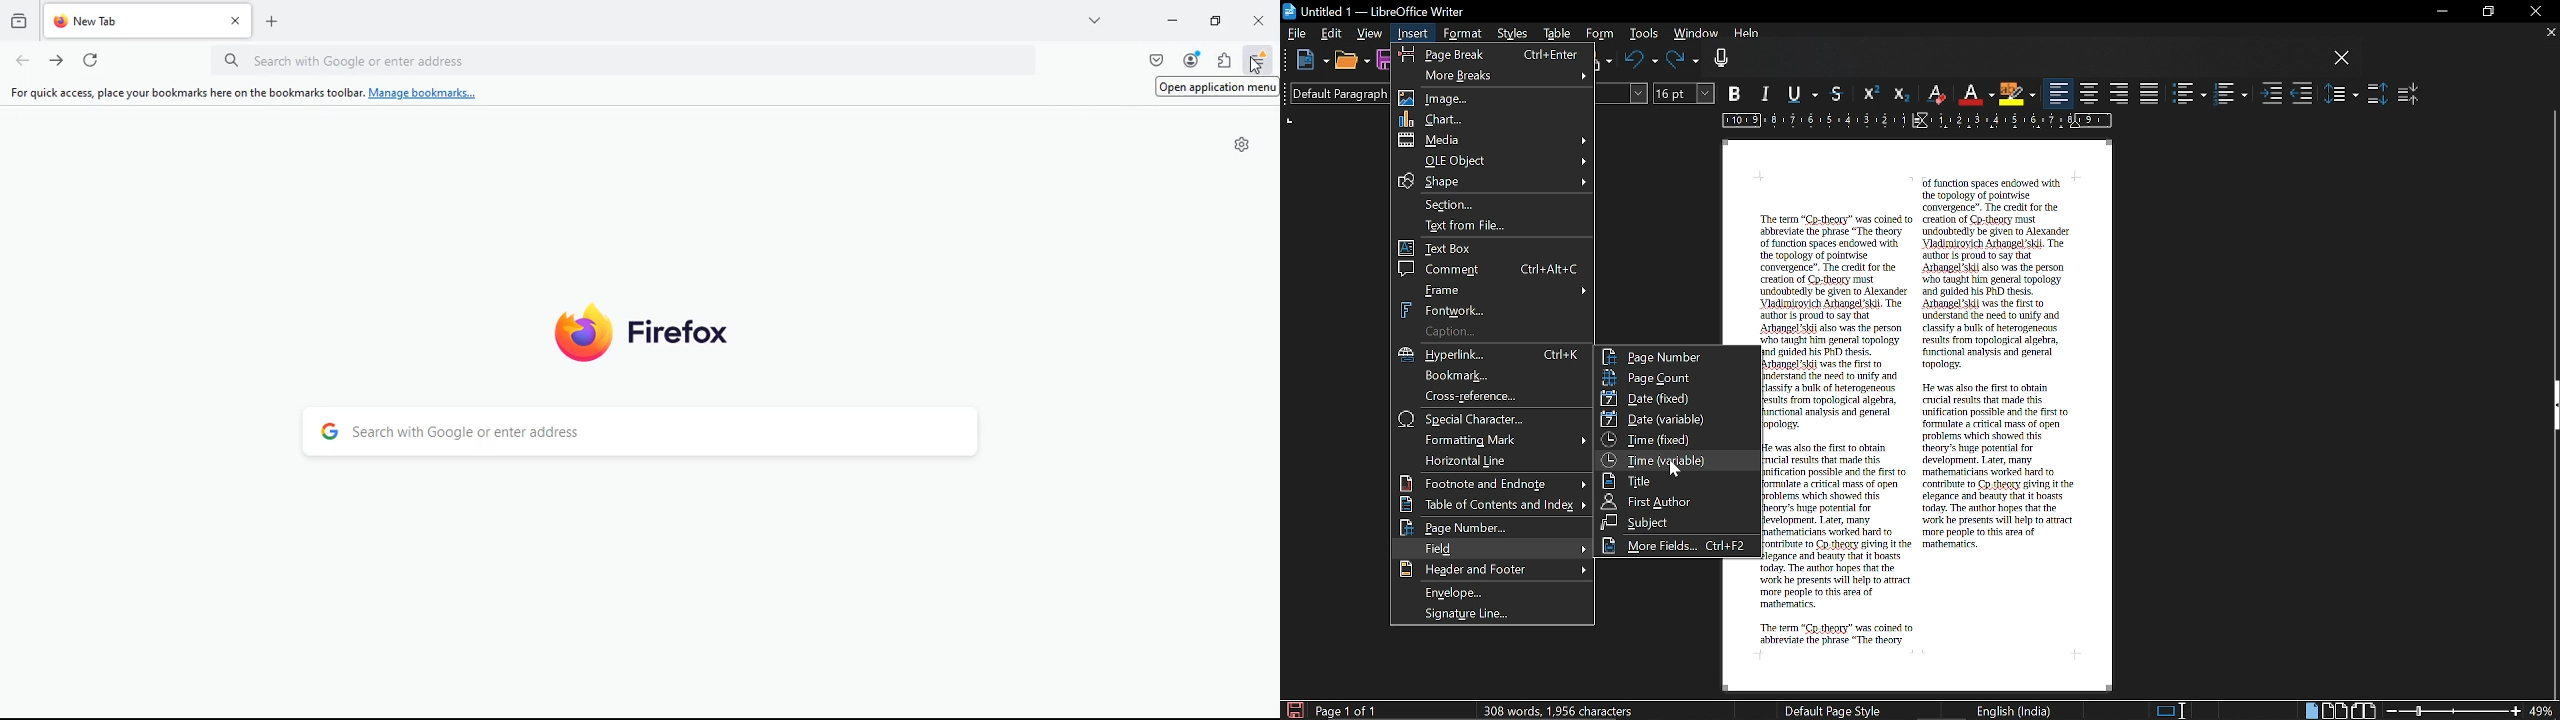 The height and width of the screenshot is (728, 2576). What do you see at coordinates (1976, 94) in the screenshot?
I see `Underline` at bounding box center [1976, 94].